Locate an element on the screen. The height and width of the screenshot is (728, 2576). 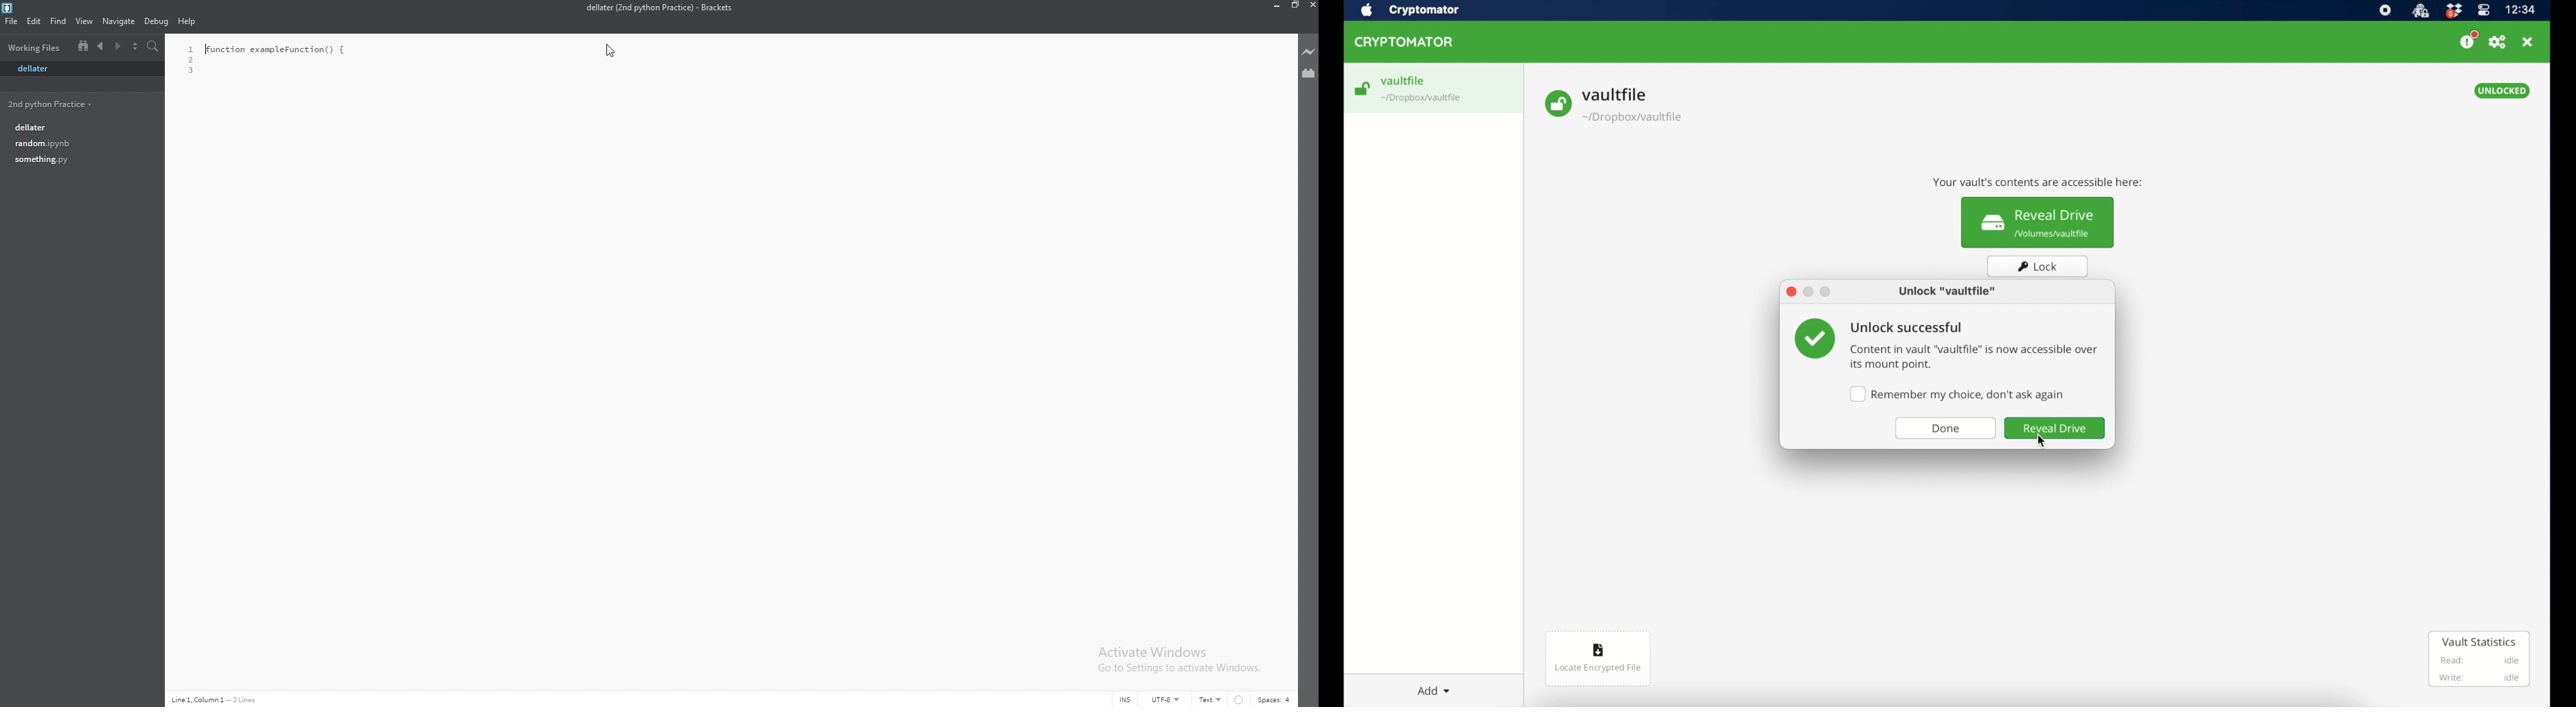
close is located at coordinates (1312, 5).